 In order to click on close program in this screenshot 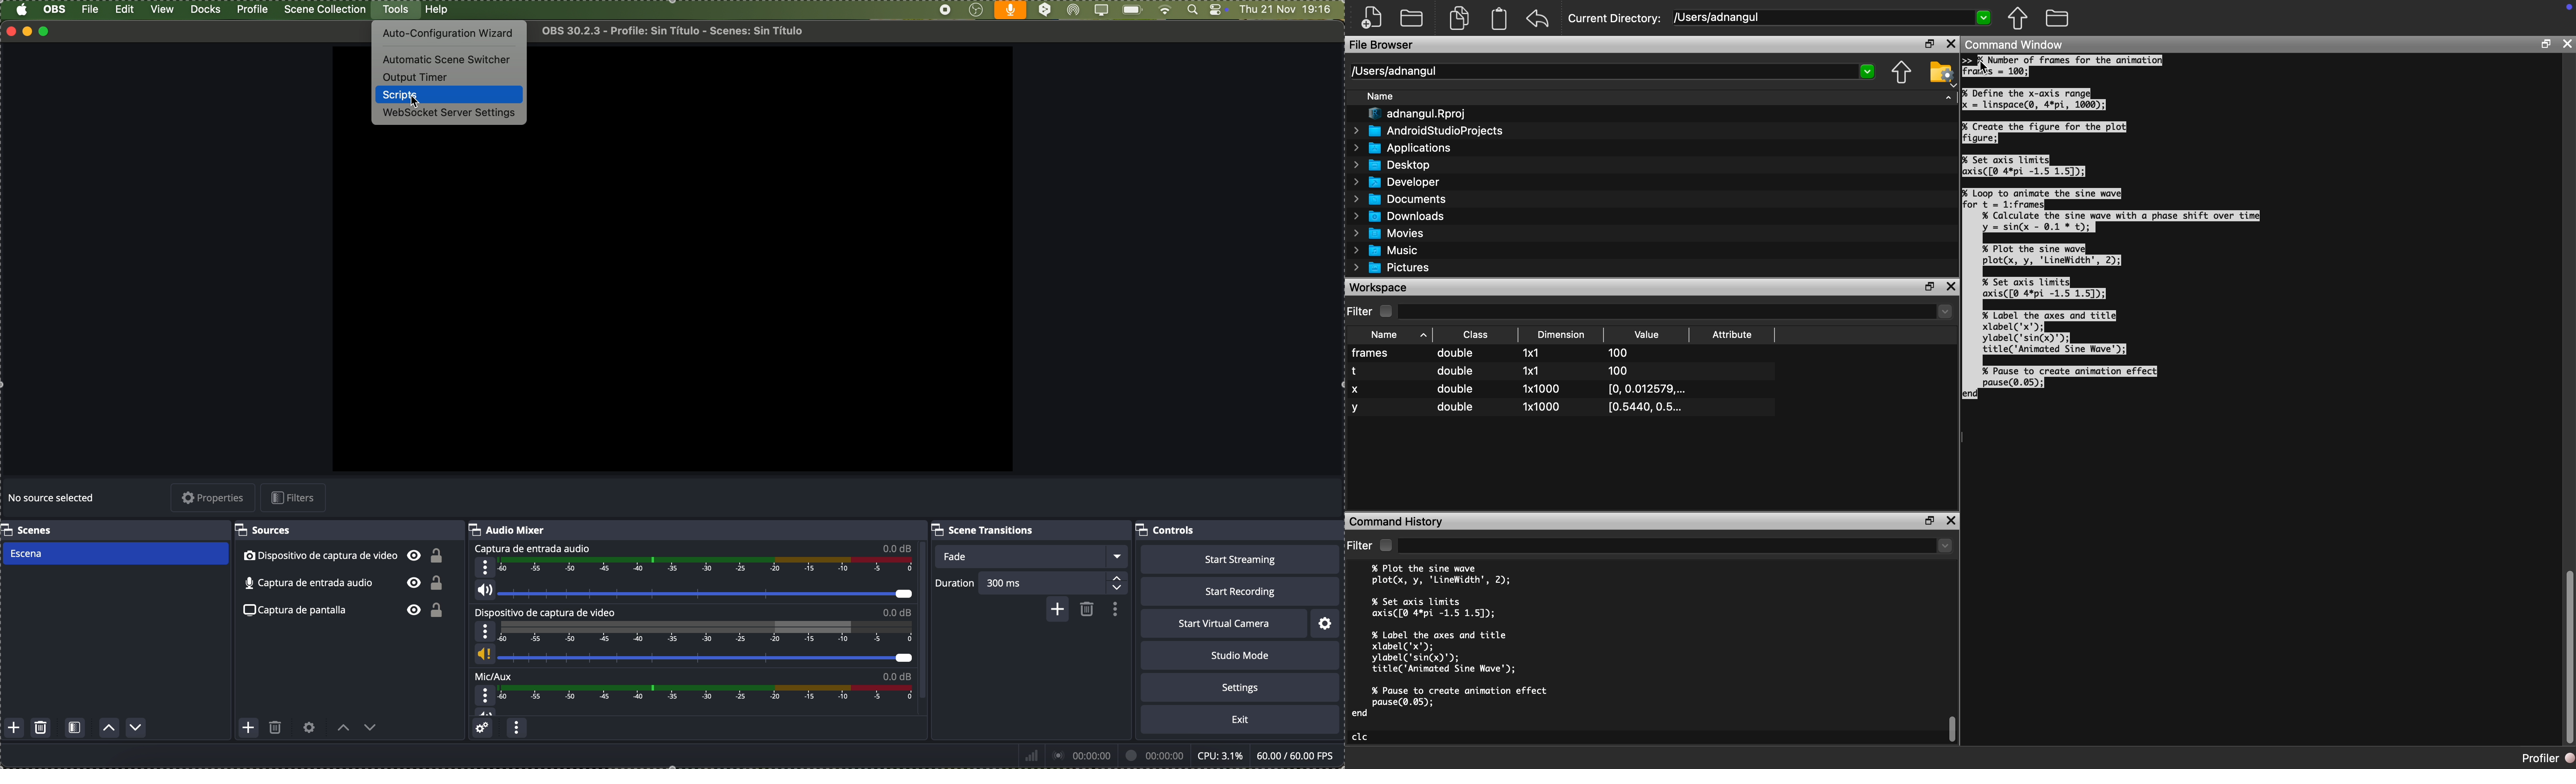, I will do `click(8, 31)`.